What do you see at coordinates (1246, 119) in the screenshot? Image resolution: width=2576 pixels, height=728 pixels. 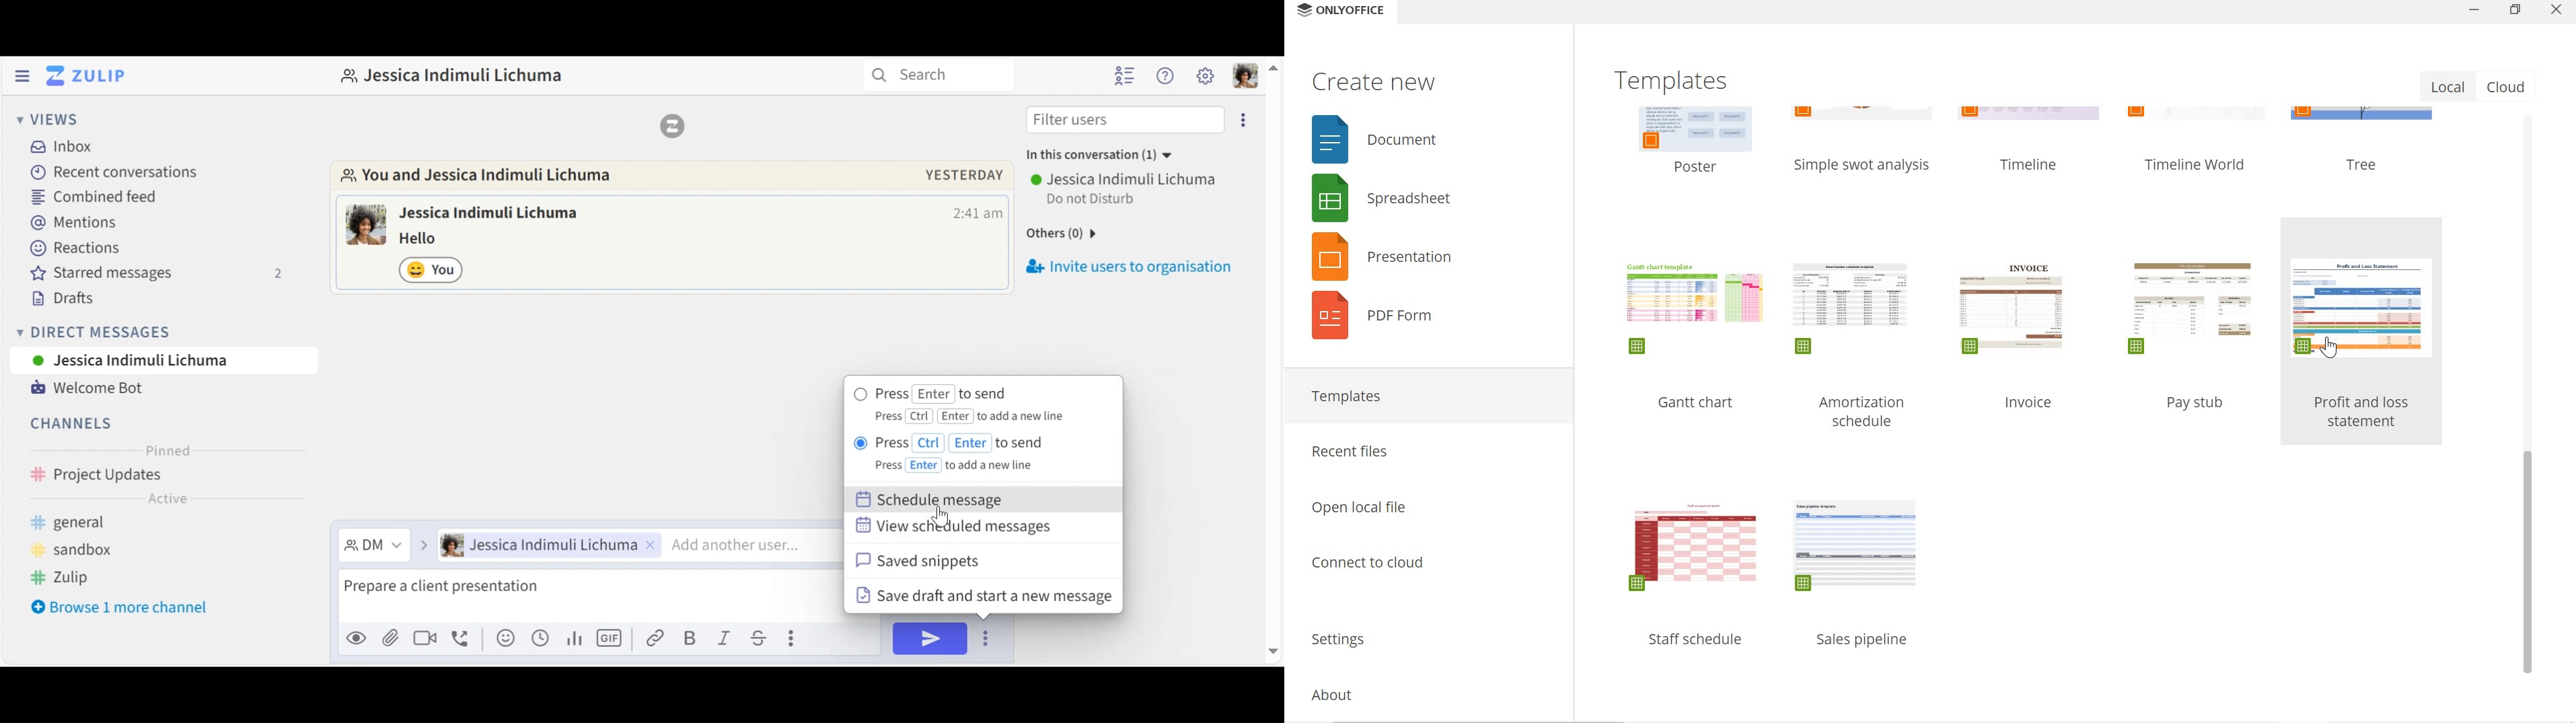 I see `eclipse` at bounding box center [1246, 119].